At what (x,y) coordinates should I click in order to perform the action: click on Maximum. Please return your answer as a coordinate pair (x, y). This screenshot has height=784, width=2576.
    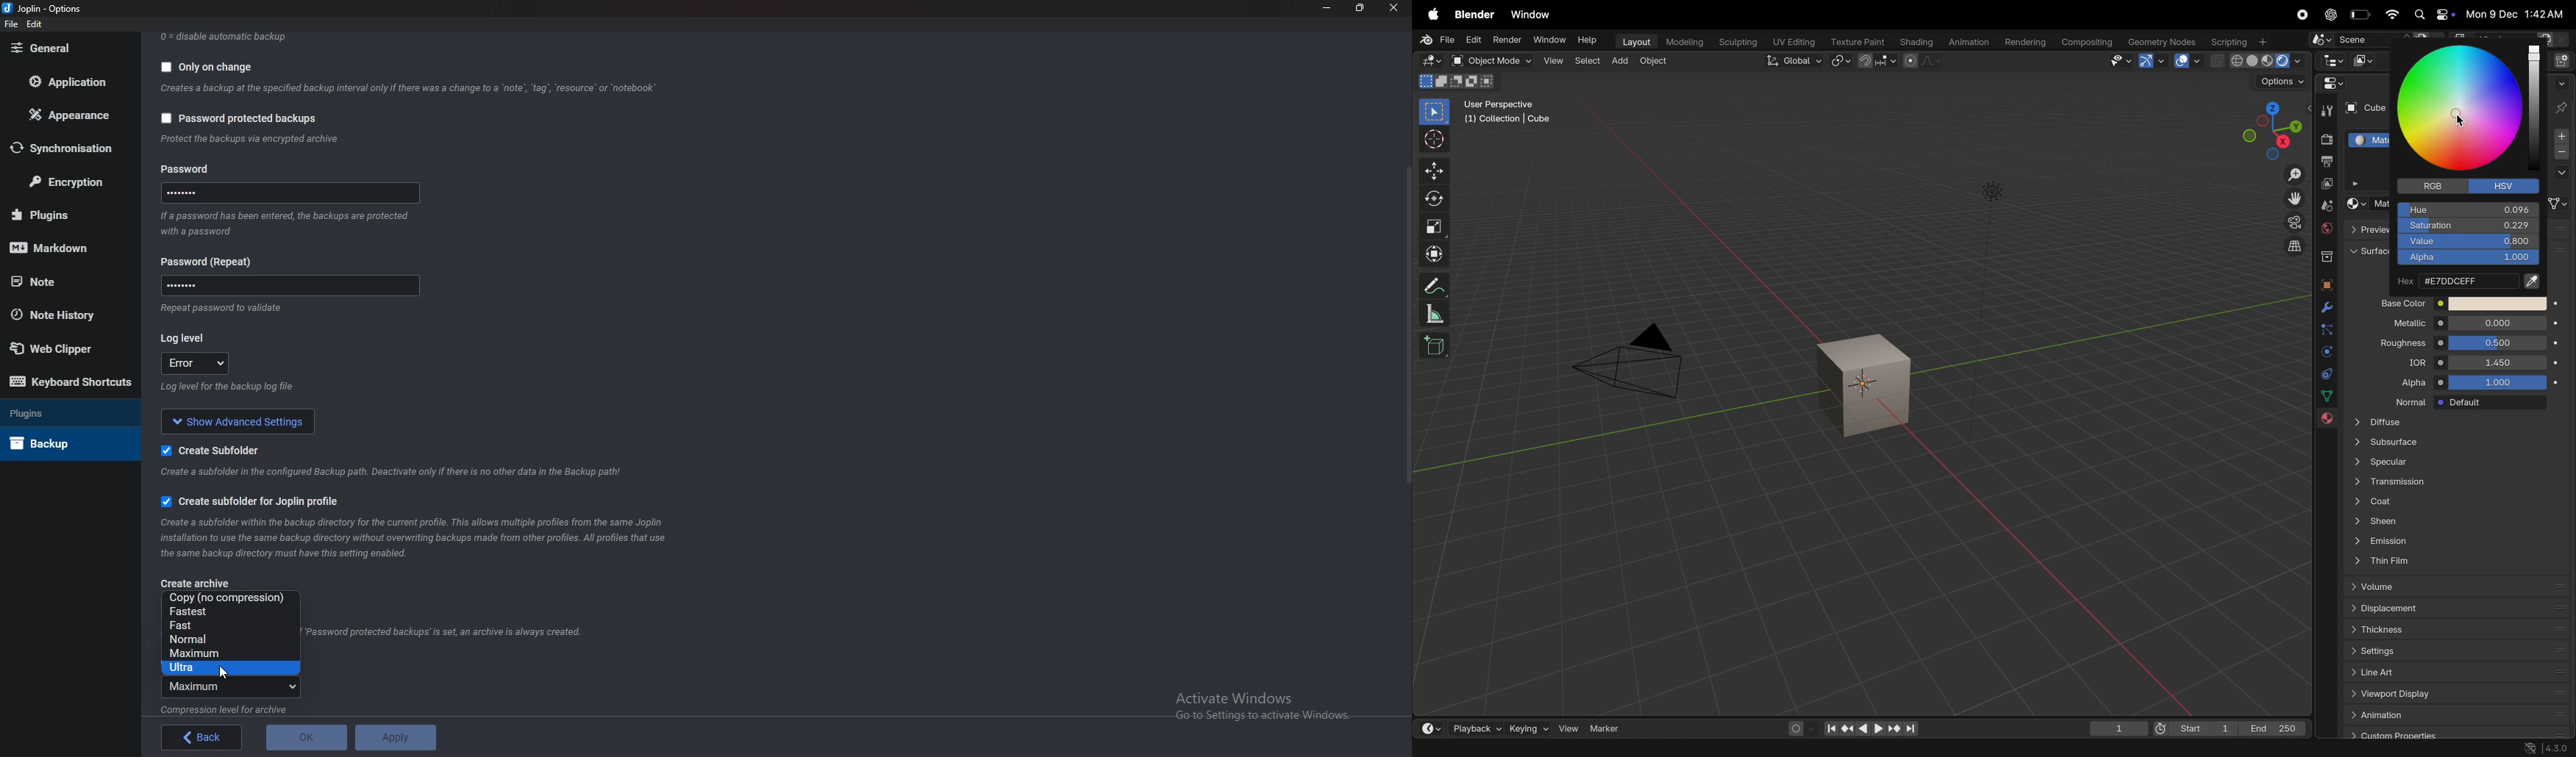
    Looking at the image, I should click on (226, 654).